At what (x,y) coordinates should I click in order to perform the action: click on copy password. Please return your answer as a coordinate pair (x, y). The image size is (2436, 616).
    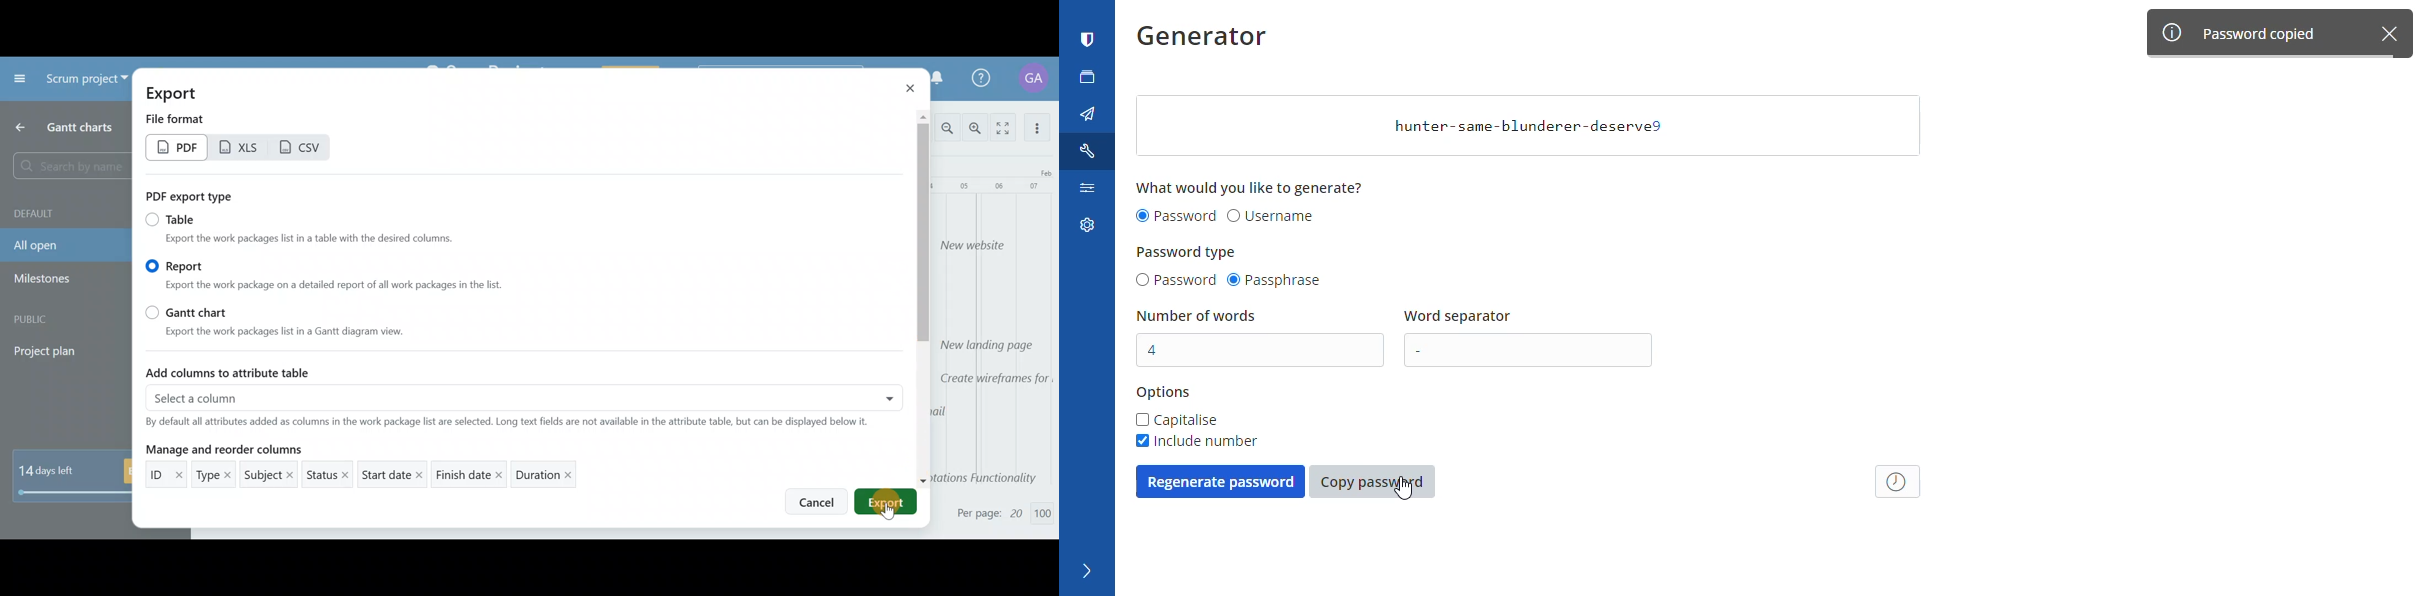
    Looking at the image, I should click on (1372, 482).